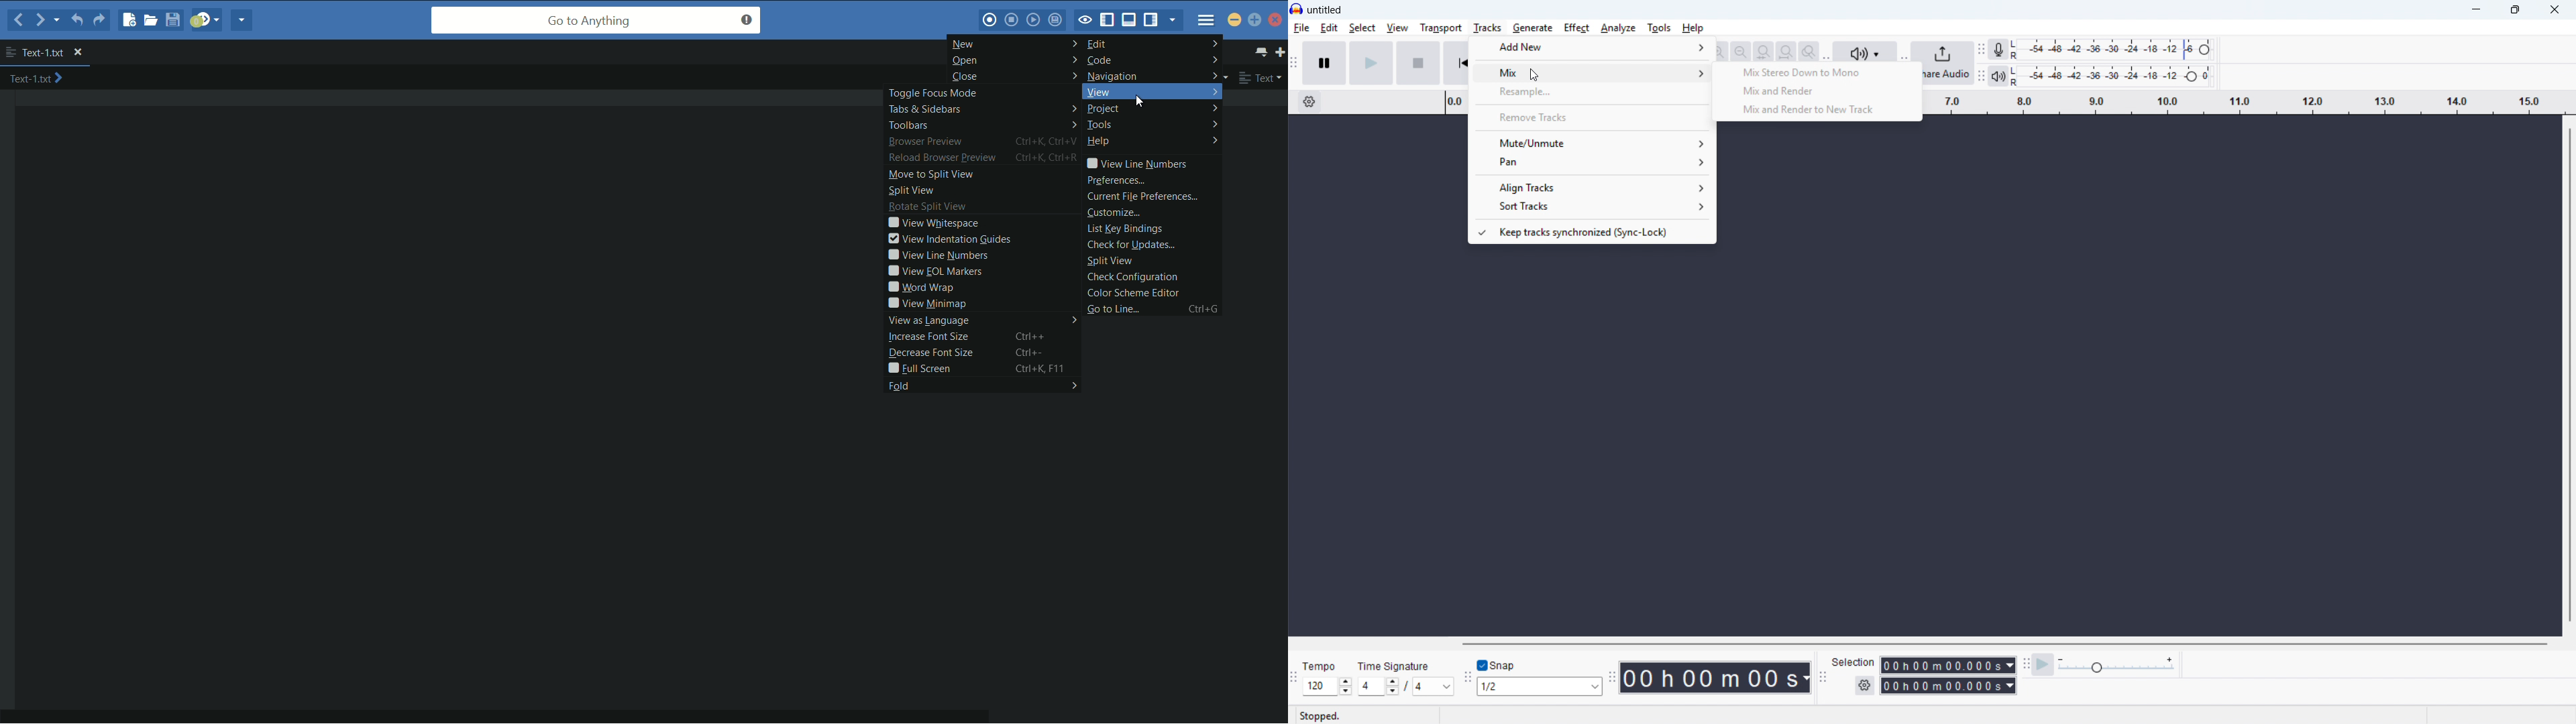 This screenshot has height=728, width=2576. Describe the element at coordinates (1326, 10) in the screenshot. I see `Title ` at that location.